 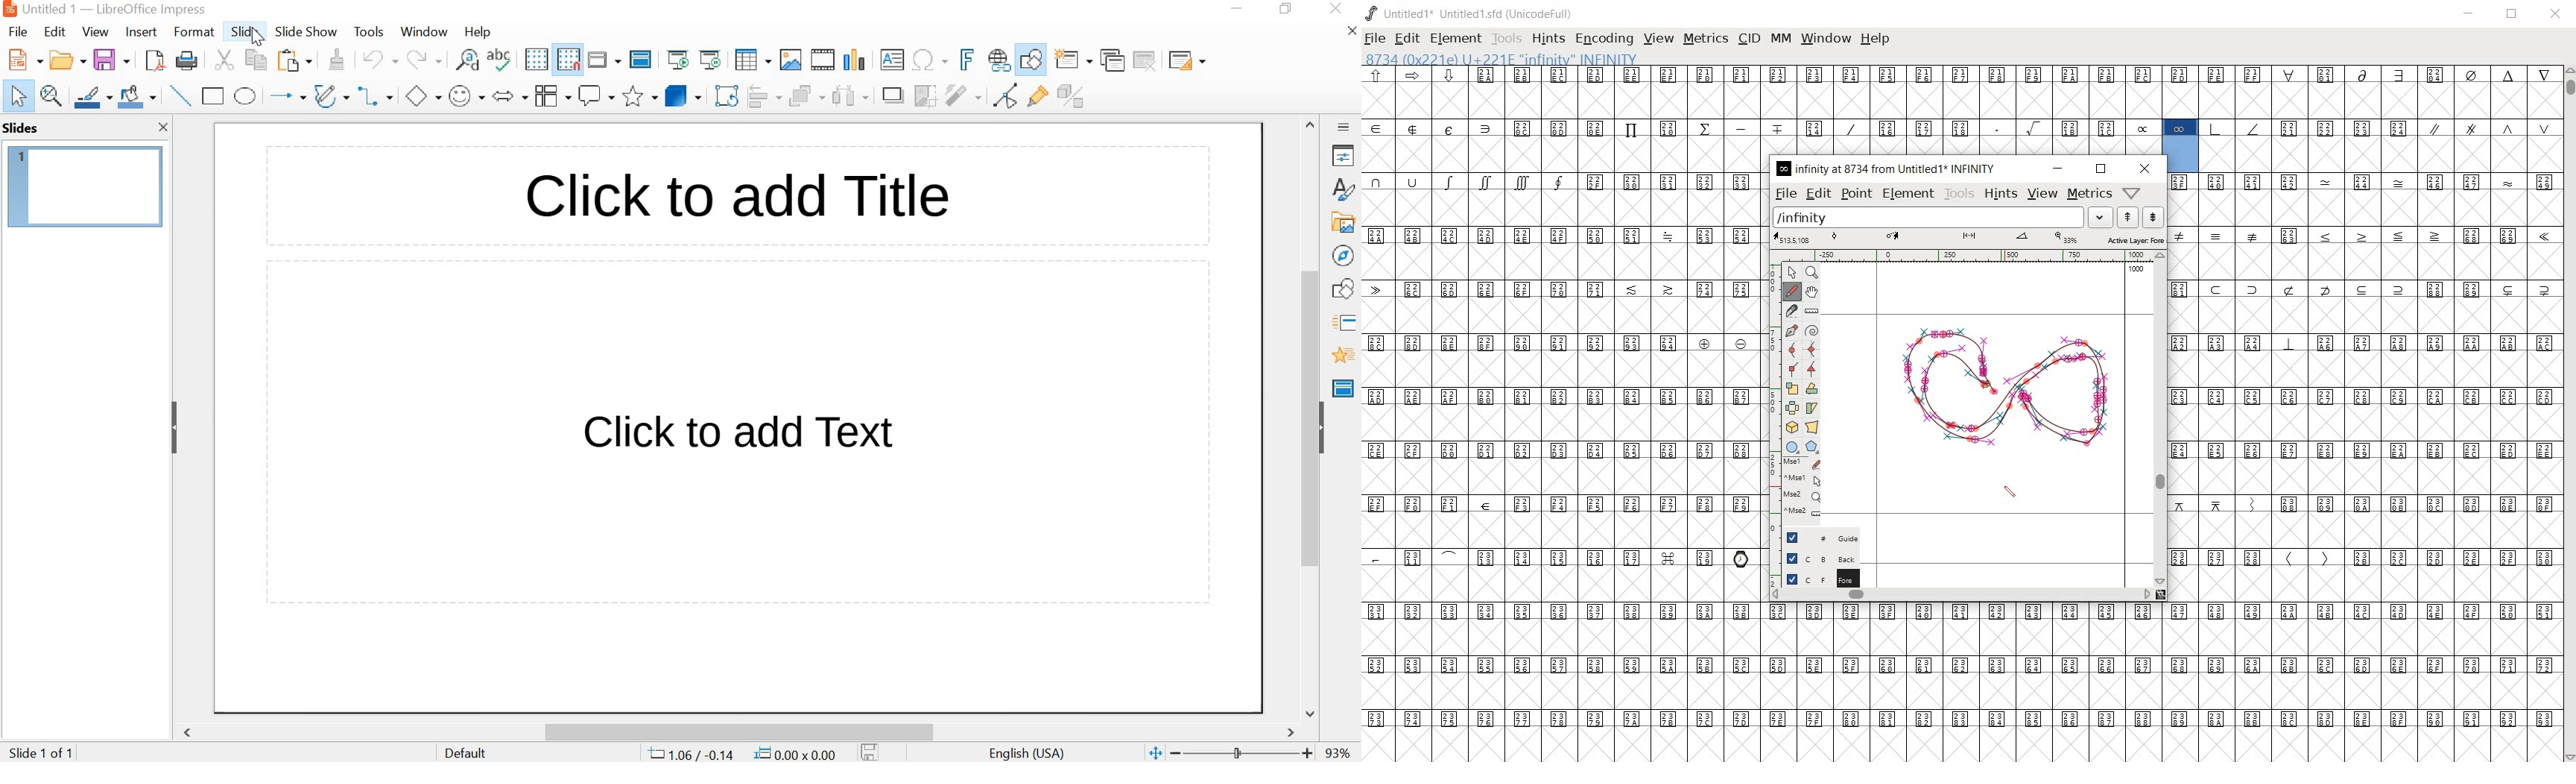 What do you see at coordinates (1943, 217) in the screenshot?
I see `load word list` at bounding box center [1943, 217].